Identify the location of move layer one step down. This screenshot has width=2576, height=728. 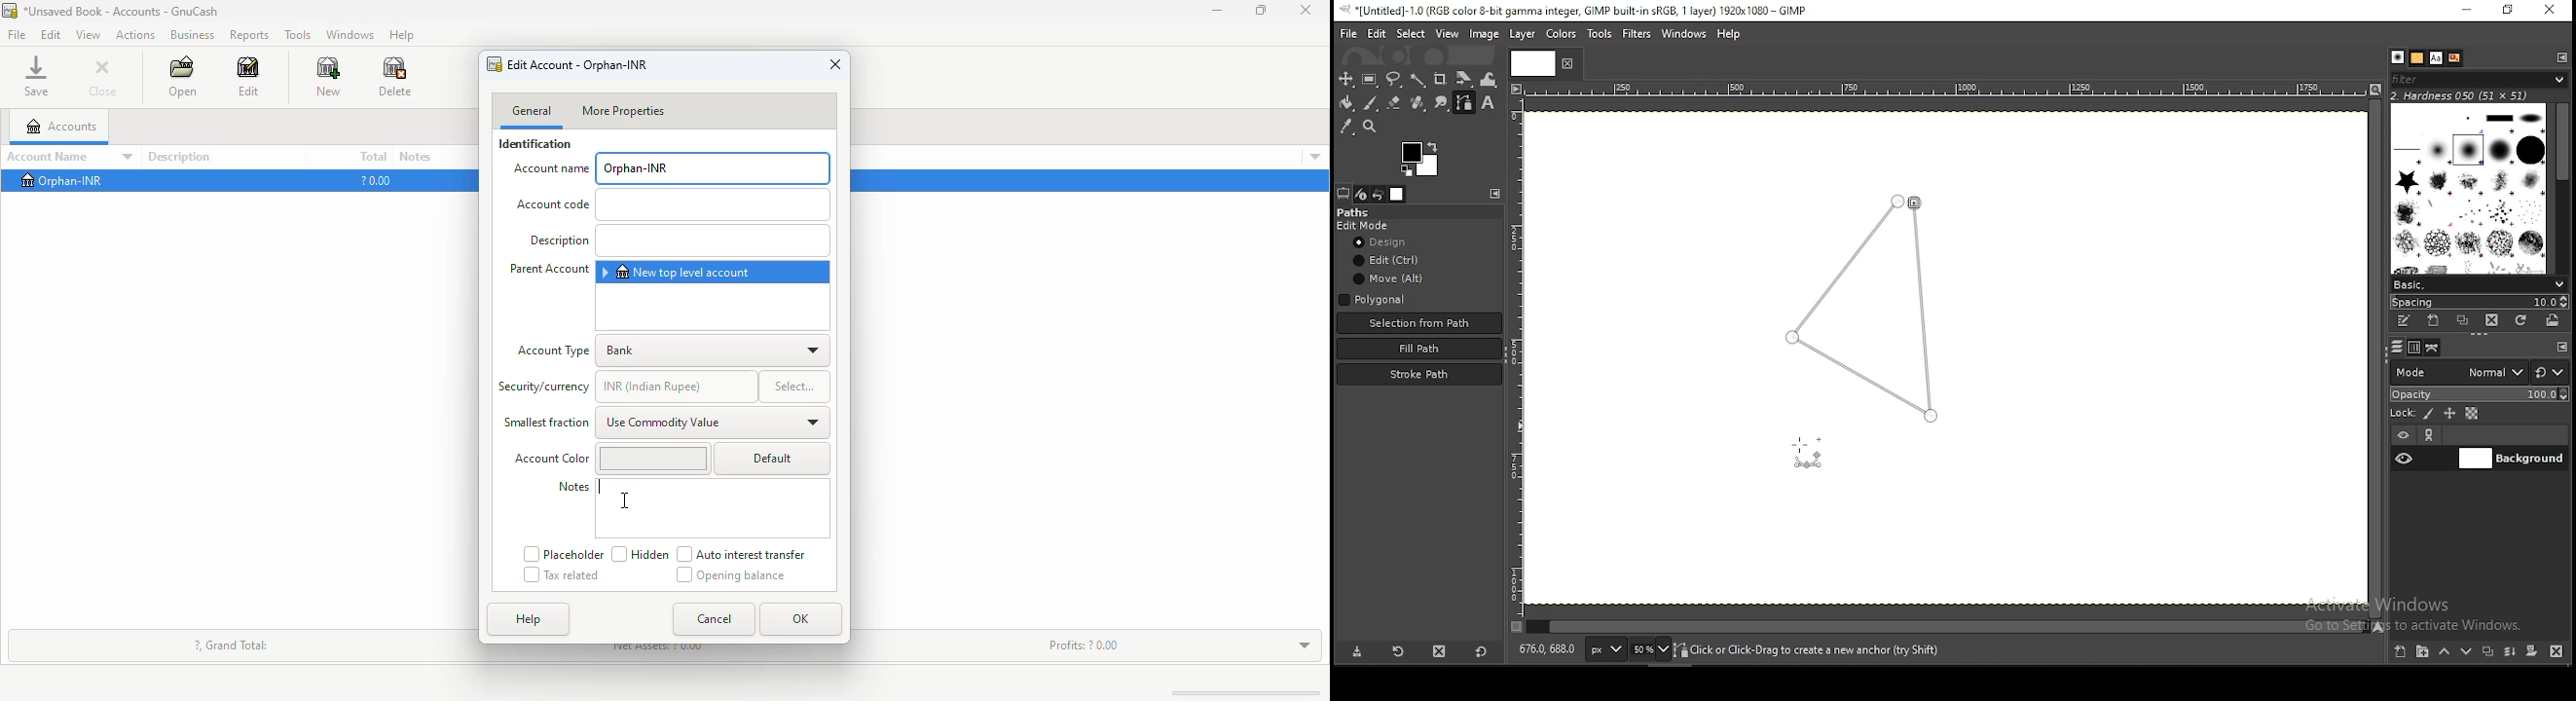
(2467, 652).